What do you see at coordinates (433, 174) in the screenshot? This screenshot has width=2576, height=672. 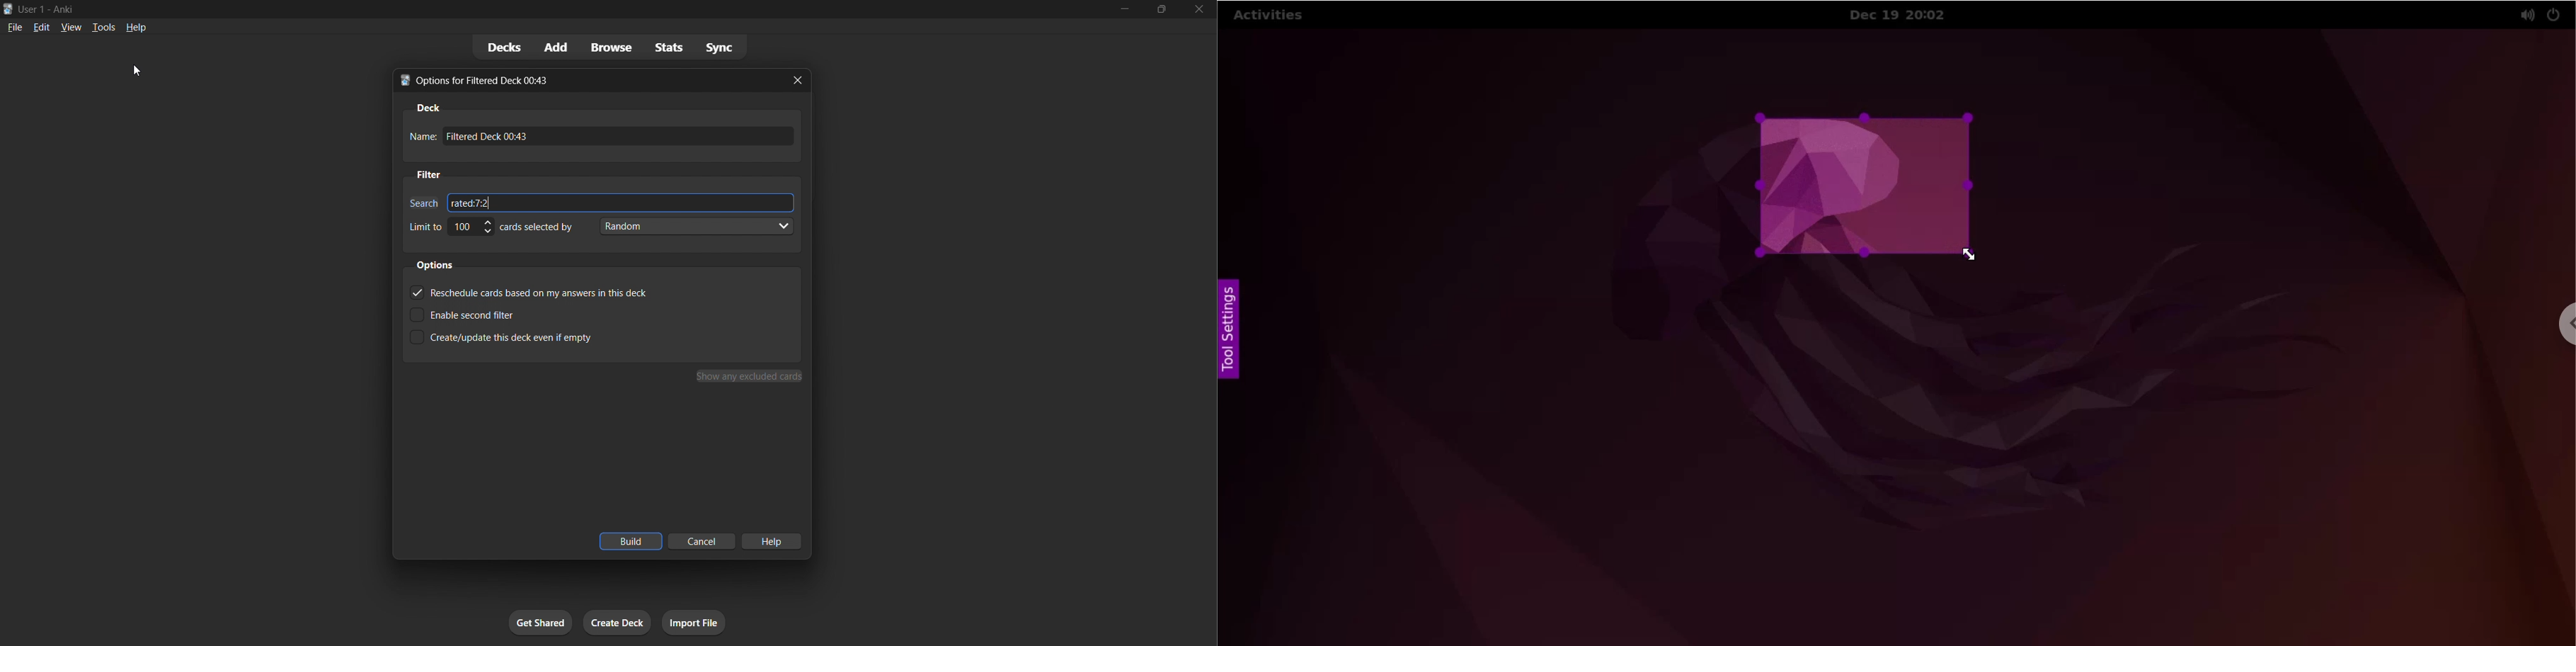 I see `Filter` at bounding box center [433, 174].